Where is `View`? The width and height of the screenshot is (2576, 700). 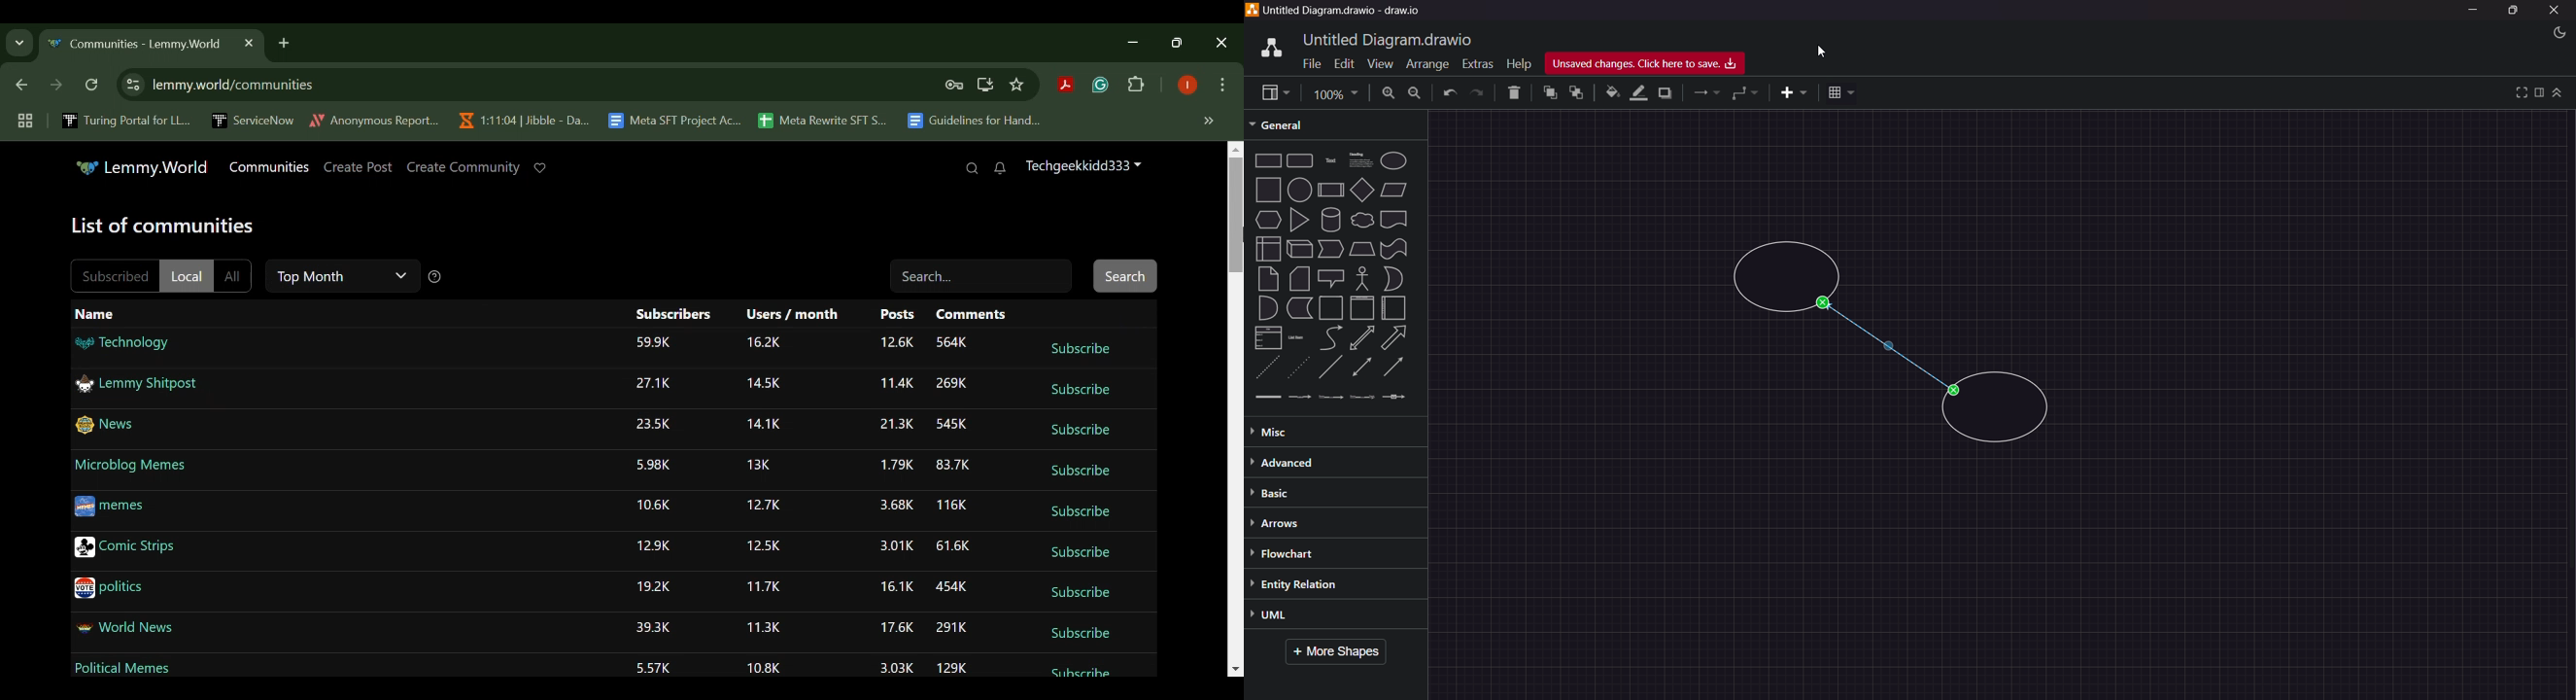
View is located at coordinates (1374, 63).